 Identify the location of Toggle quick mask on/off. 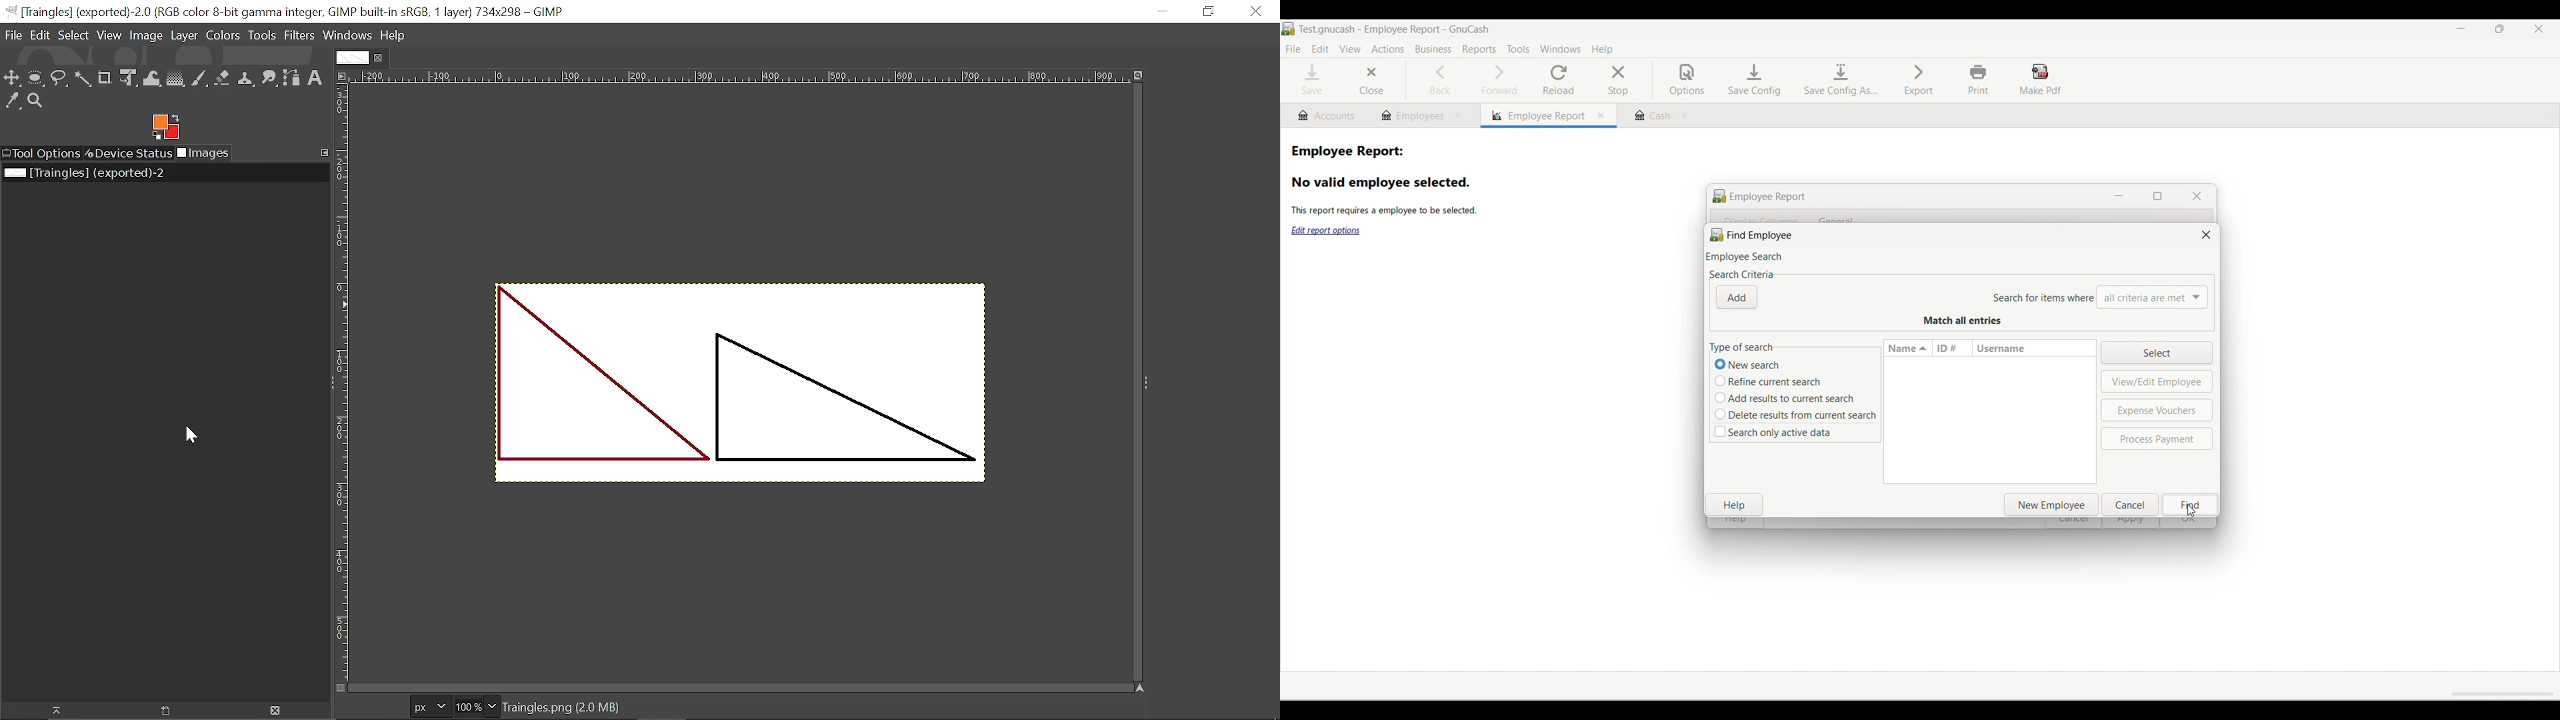
(342, 688).